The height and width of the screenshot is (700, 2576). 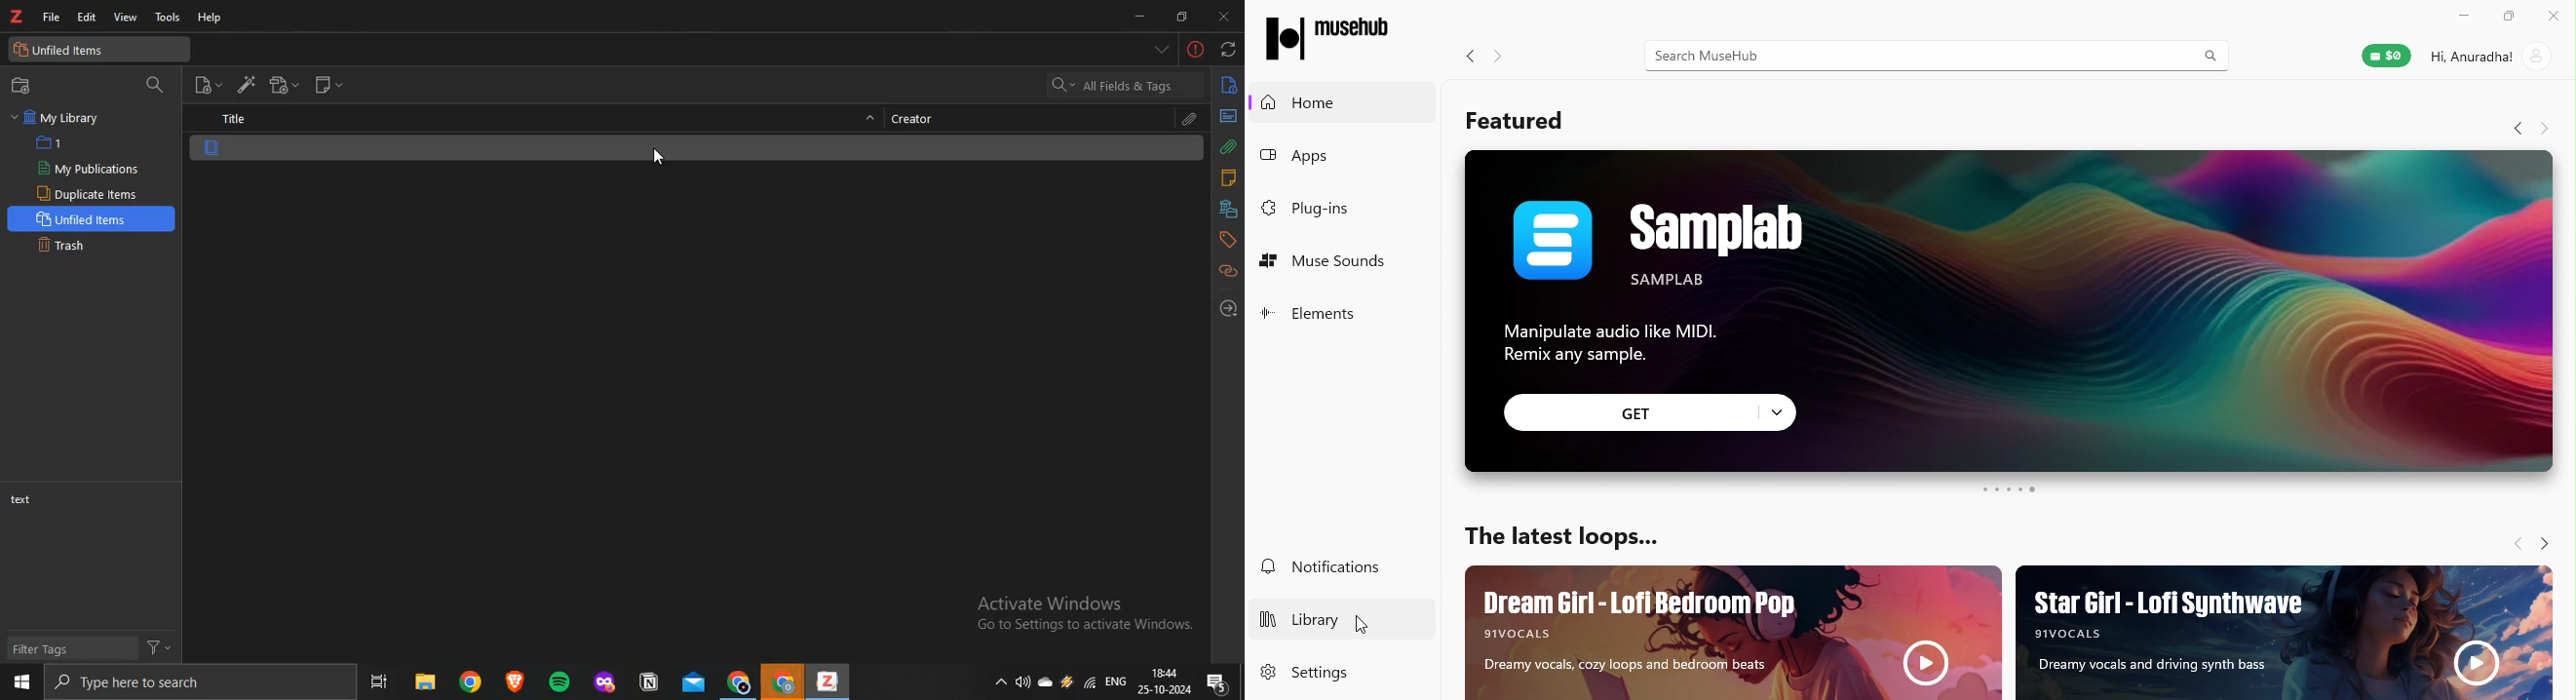 What do you see at coordinates (2508, 17) in the screenshot?
I see `Maximize` at bounding box center [2508, 17].